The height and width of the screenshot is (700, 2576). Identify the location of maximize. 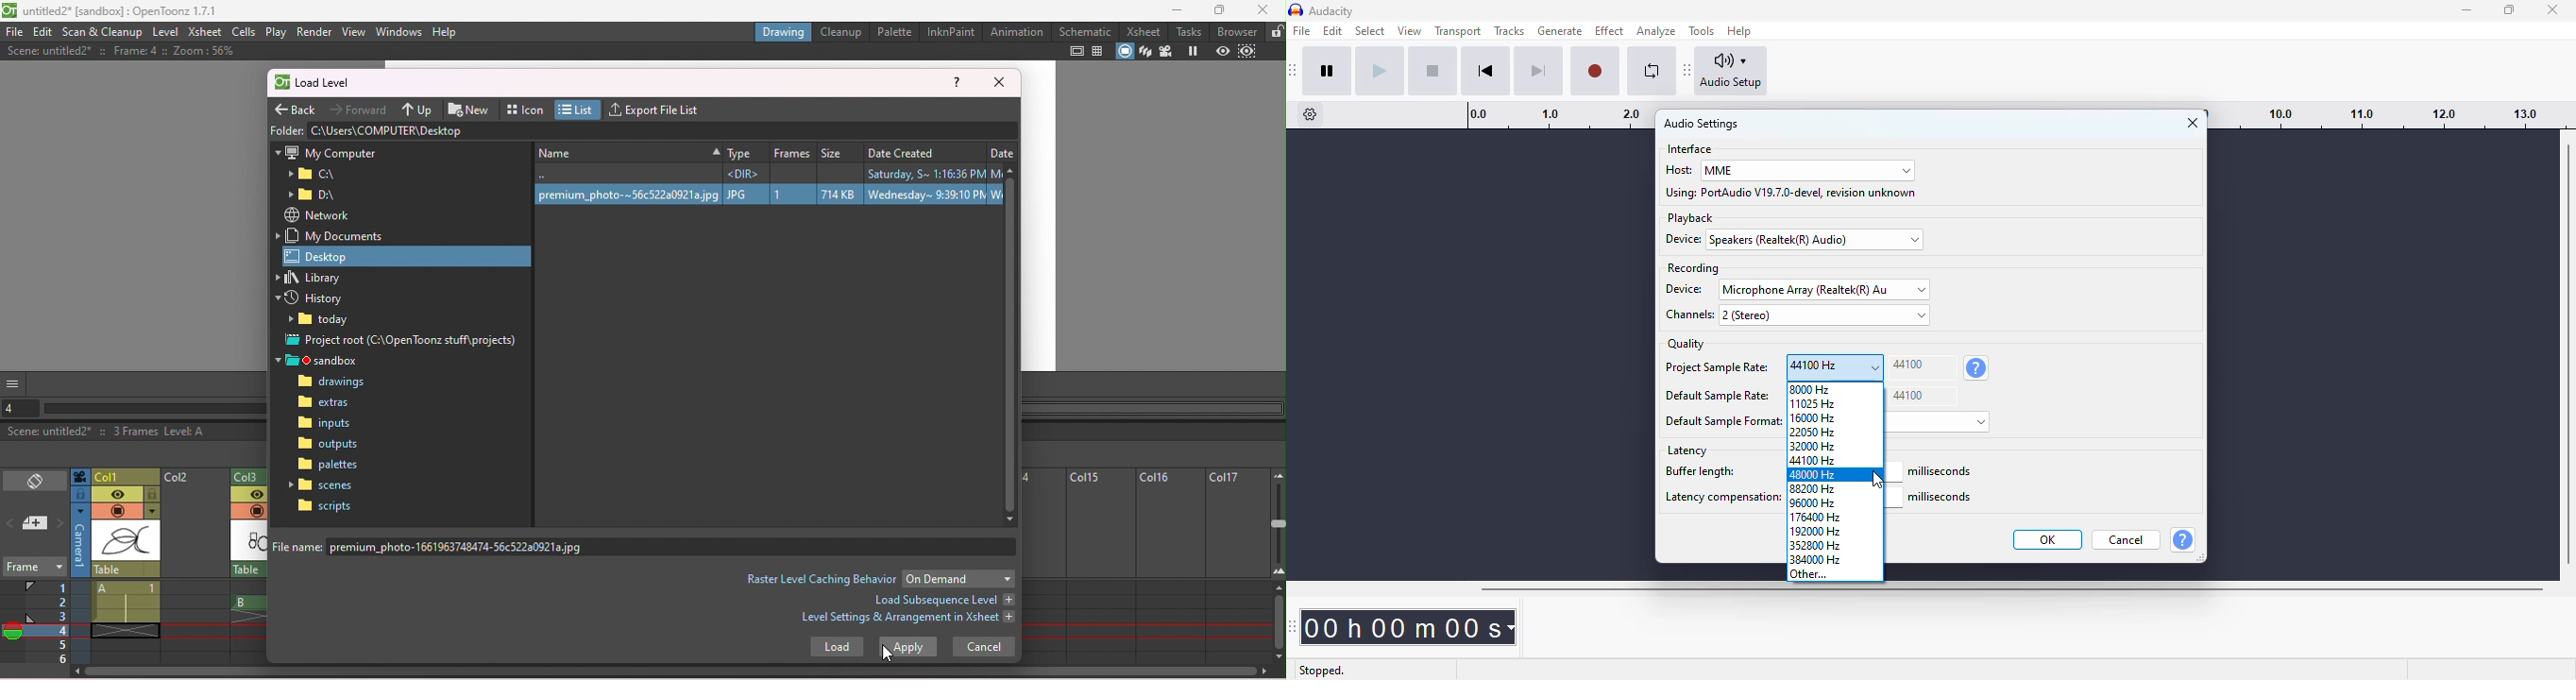
(2509, 8).